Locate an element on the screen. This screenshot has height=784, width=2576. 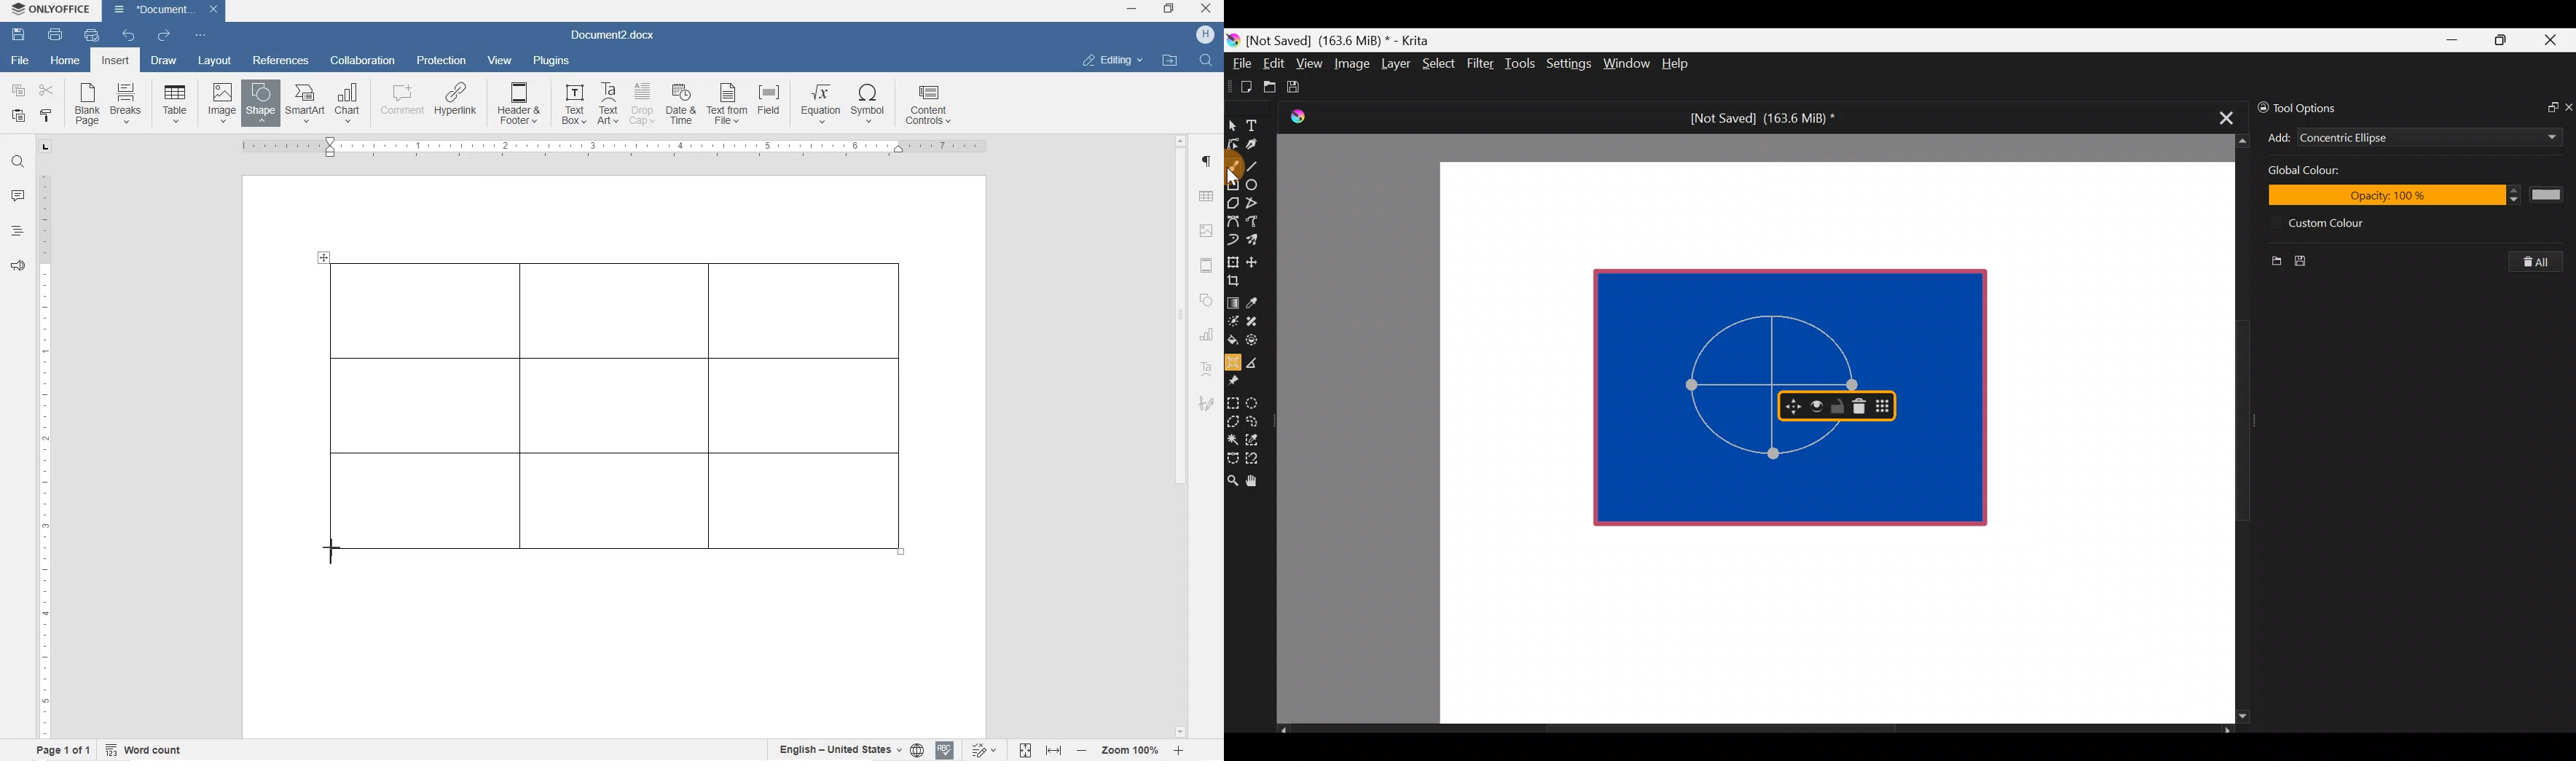
Measure the distance between two points is located at coordinates (1256, 358).